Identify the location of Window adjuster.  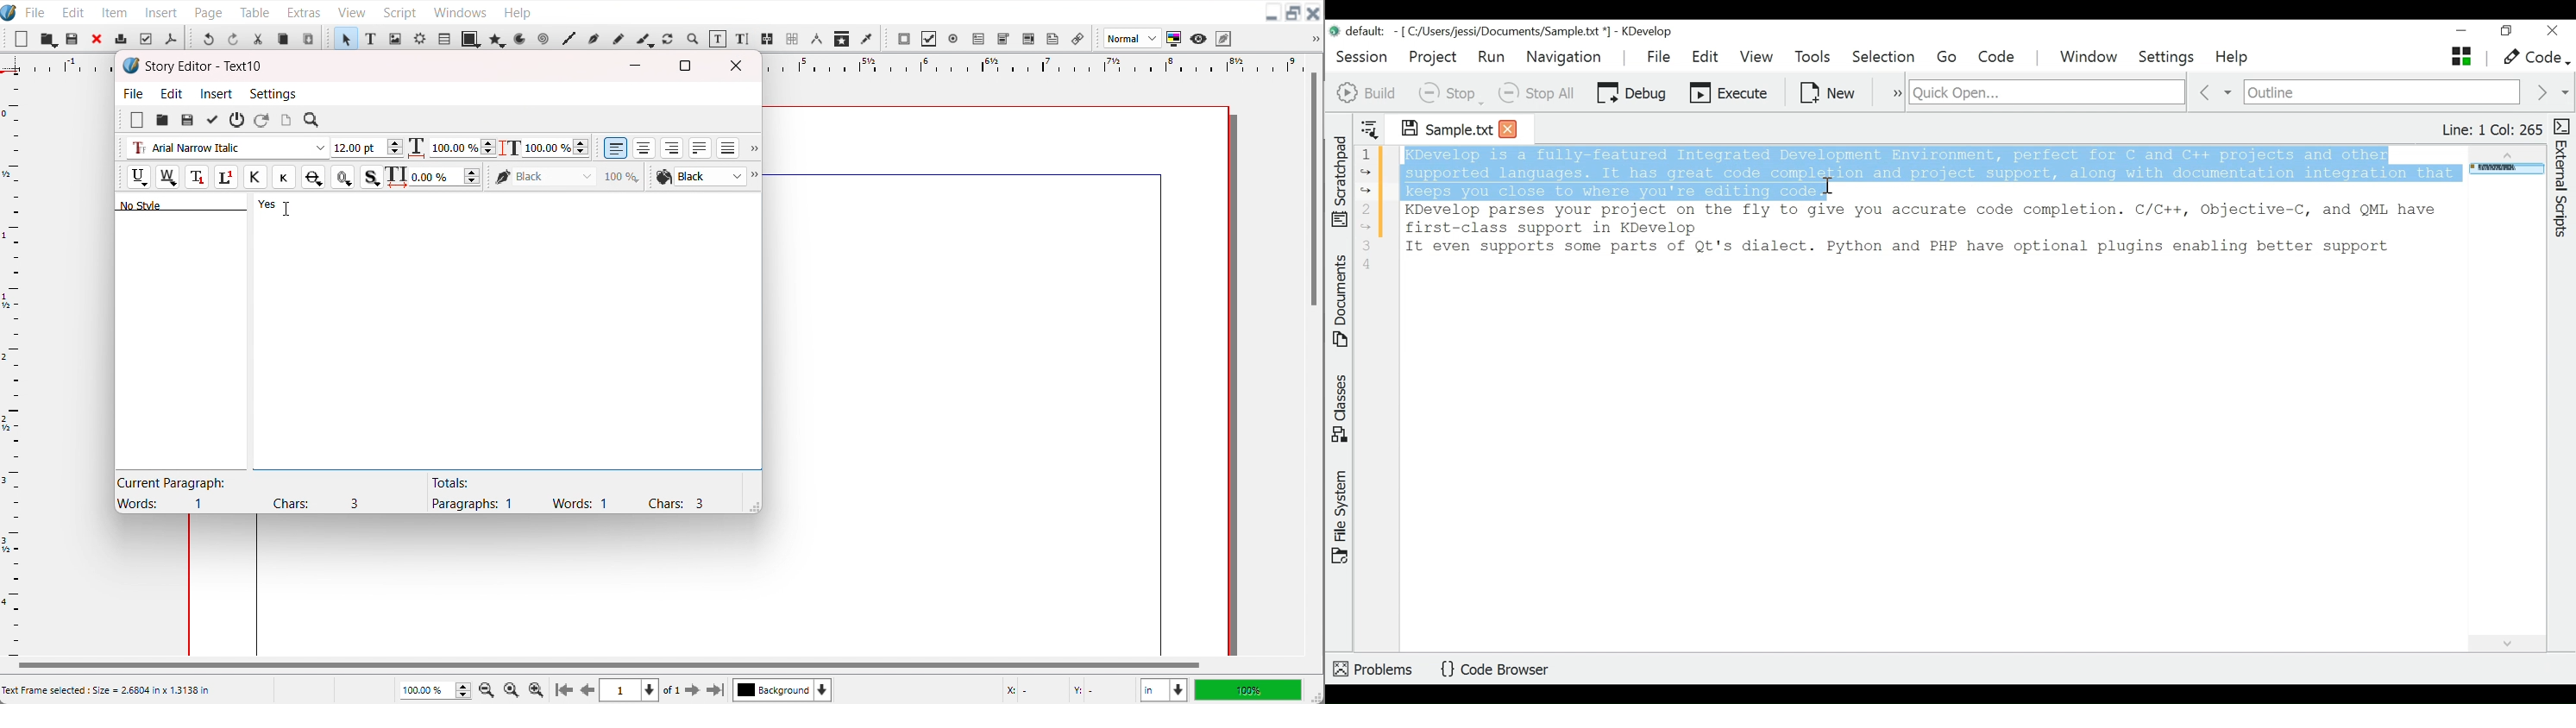
(751, 506).